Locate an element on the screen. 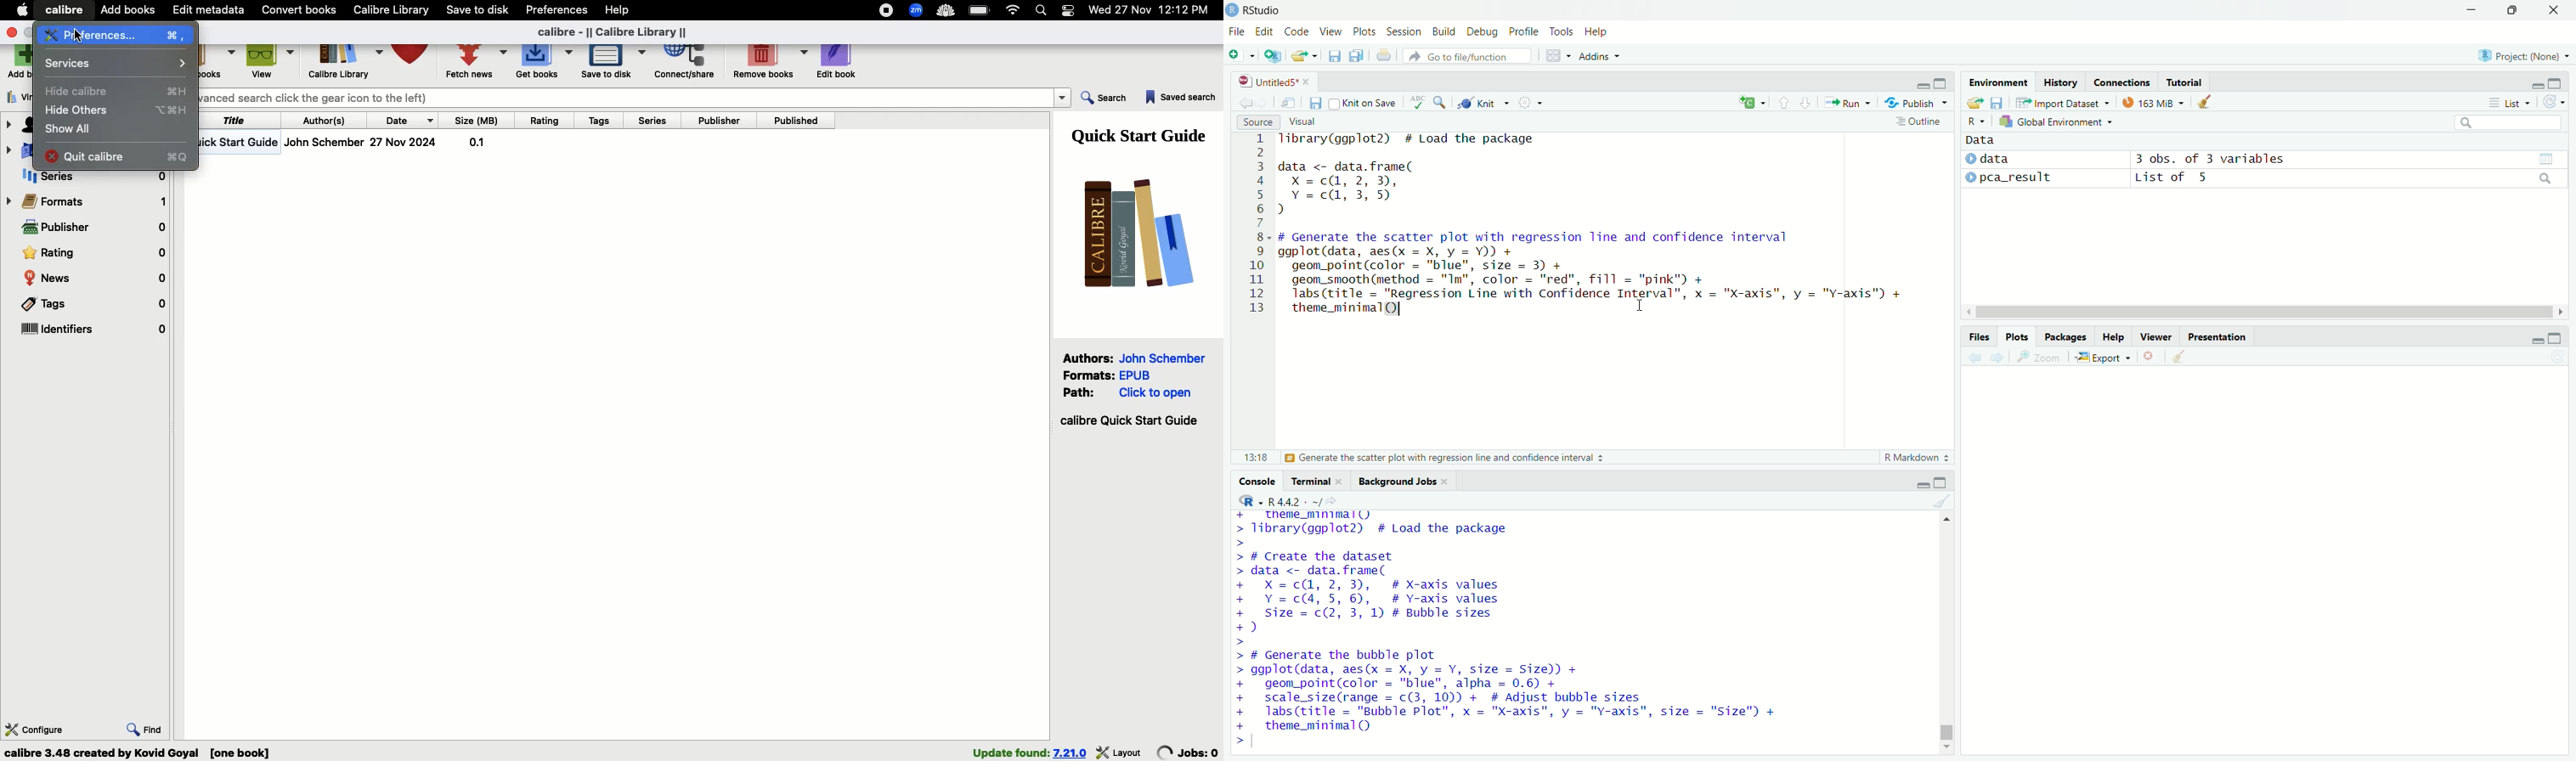  Saved search is located at coordinates (1181, 99).